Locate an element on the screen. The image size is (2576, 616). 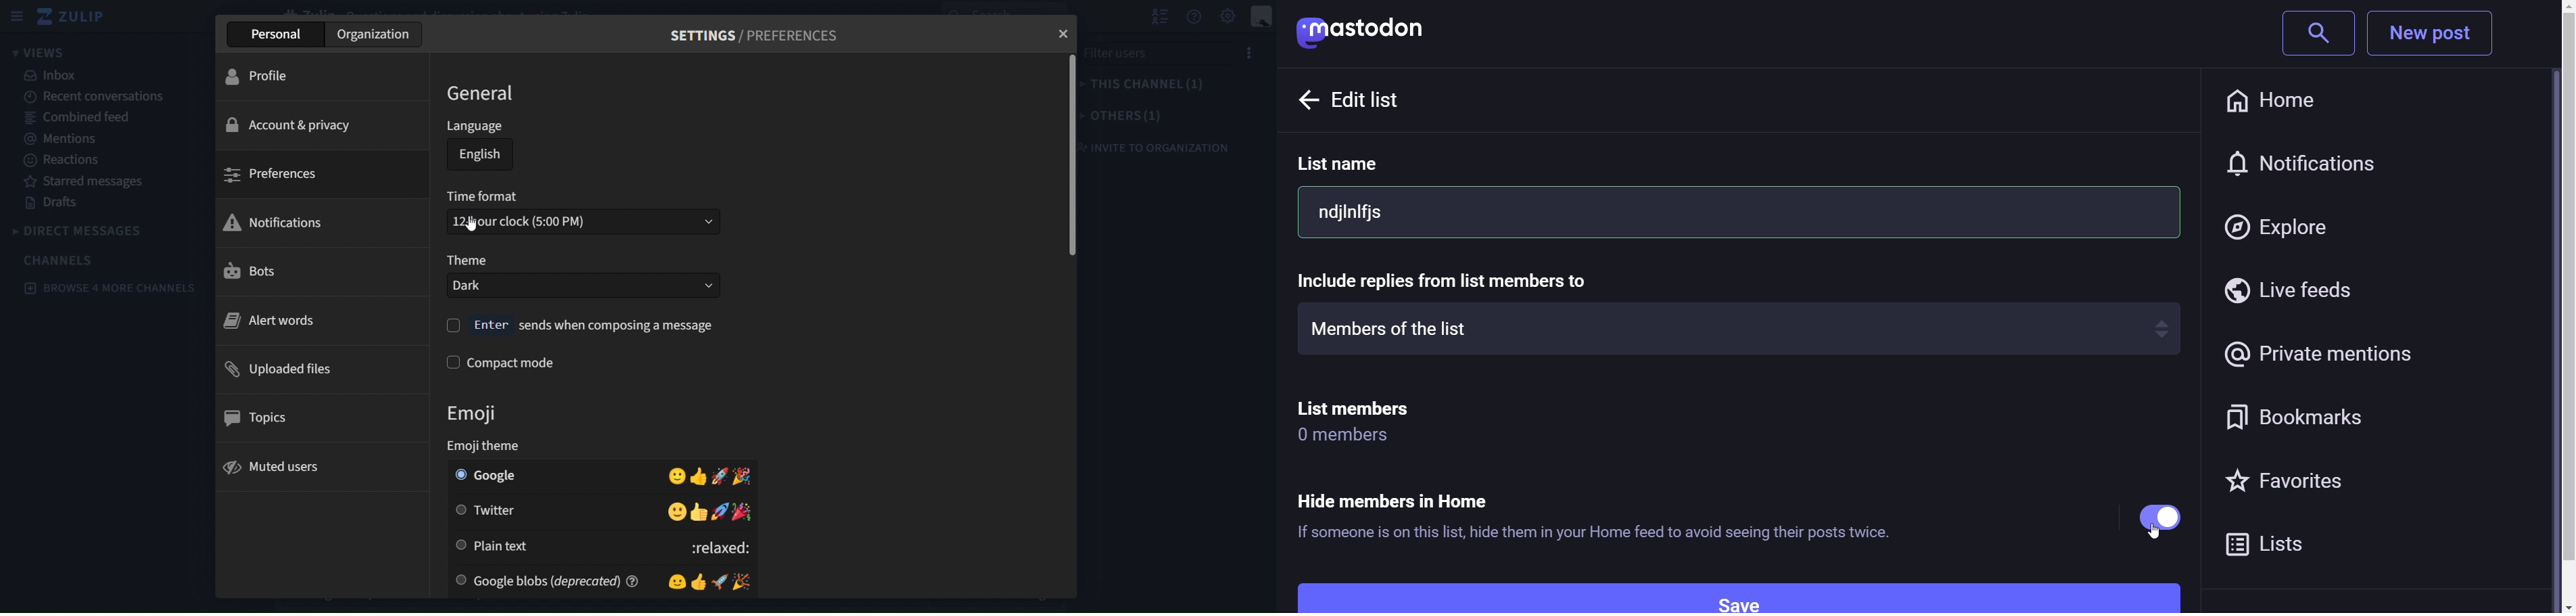
edit list is located at coordinates (1408, 101).